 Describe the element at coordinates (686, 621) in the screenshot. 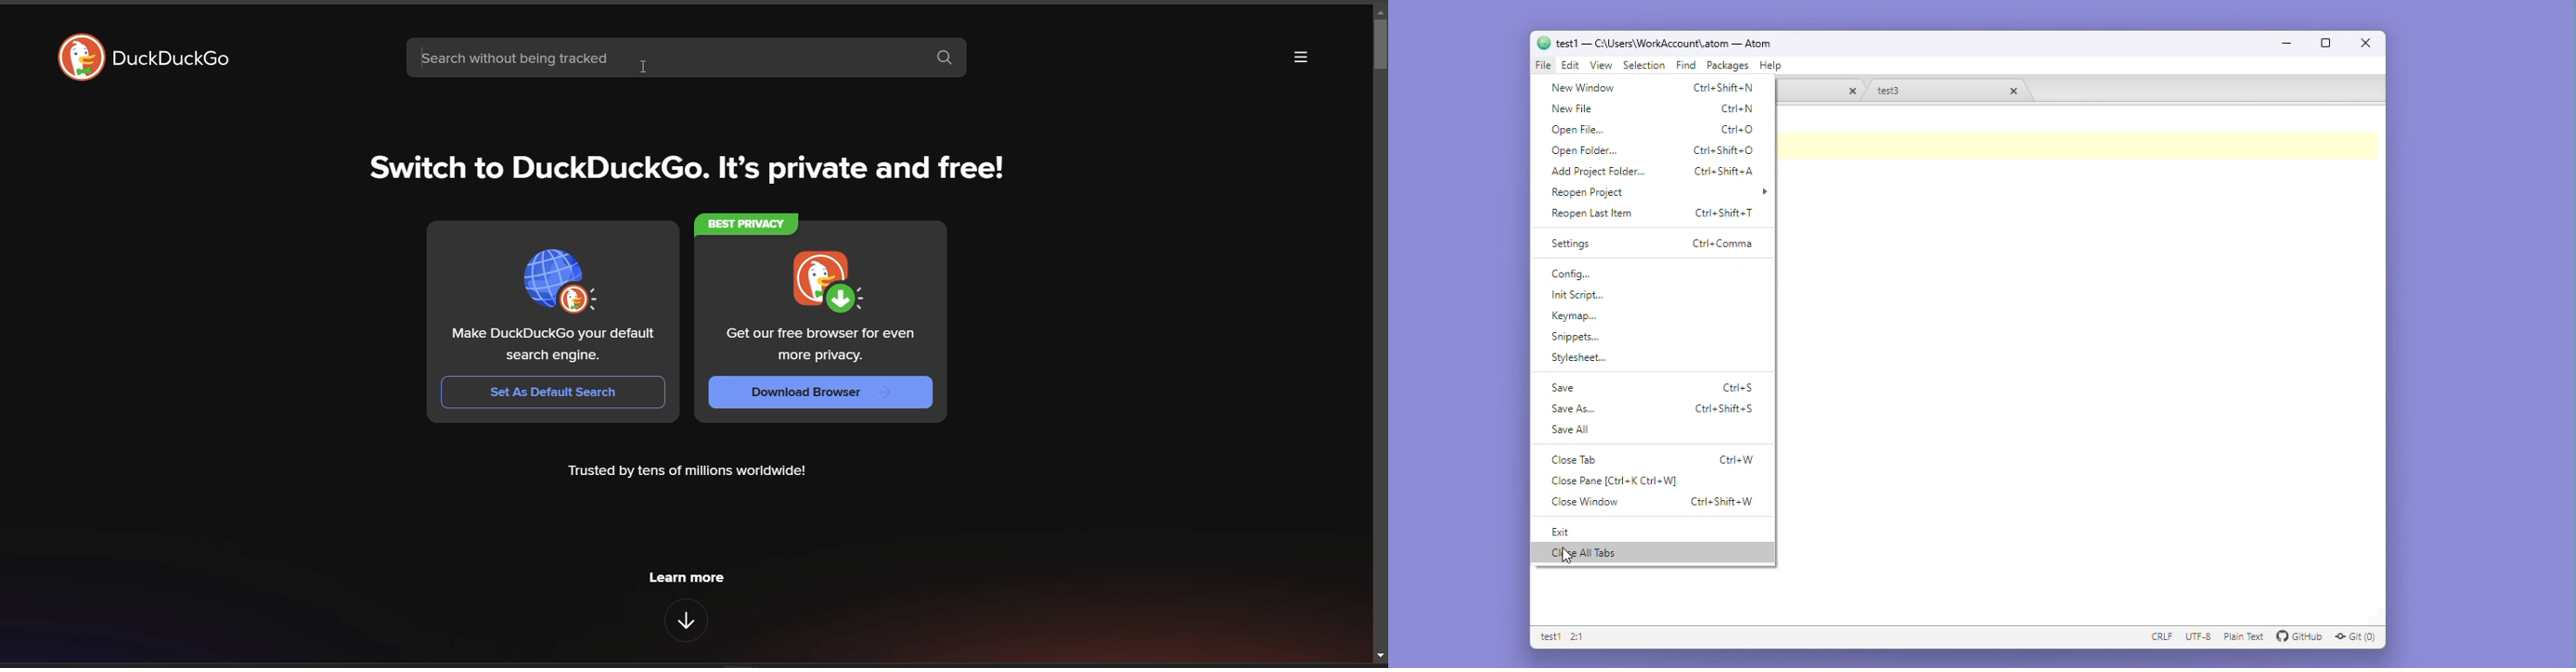

I see `features` at that location.